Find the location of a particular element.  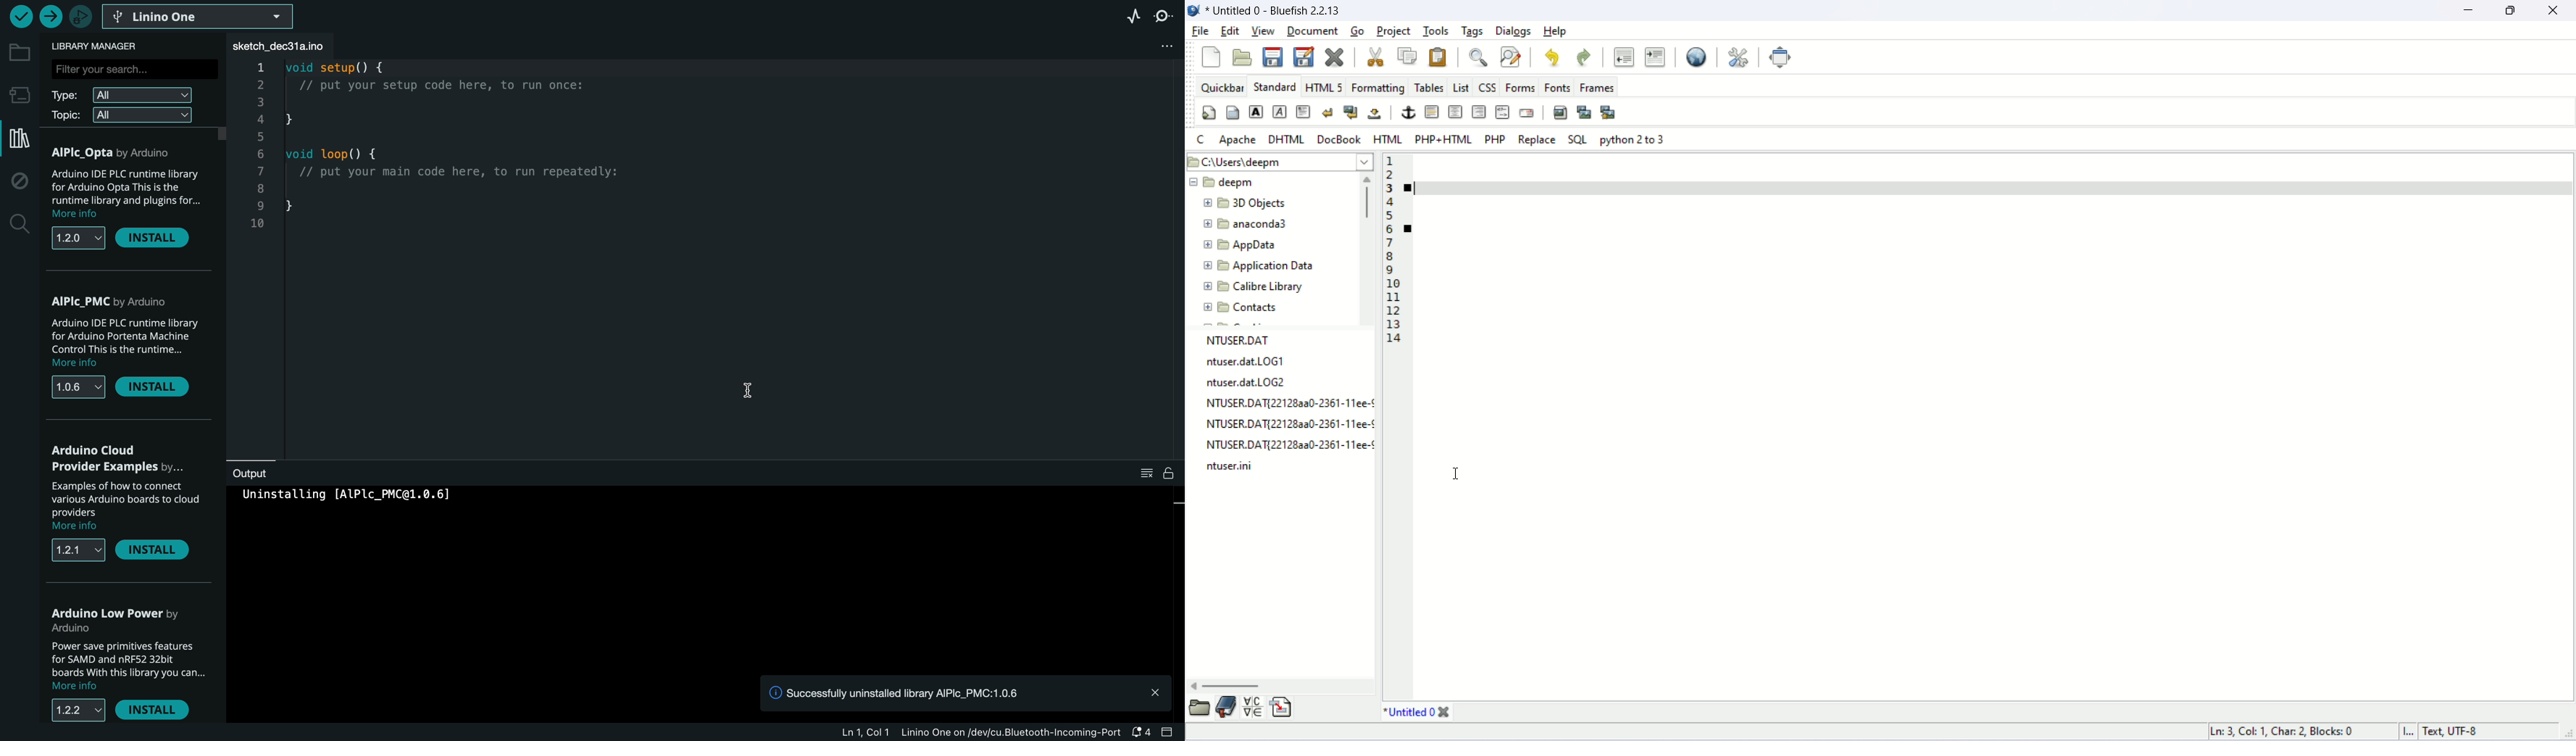

image is located at coordinates (1195, 12).